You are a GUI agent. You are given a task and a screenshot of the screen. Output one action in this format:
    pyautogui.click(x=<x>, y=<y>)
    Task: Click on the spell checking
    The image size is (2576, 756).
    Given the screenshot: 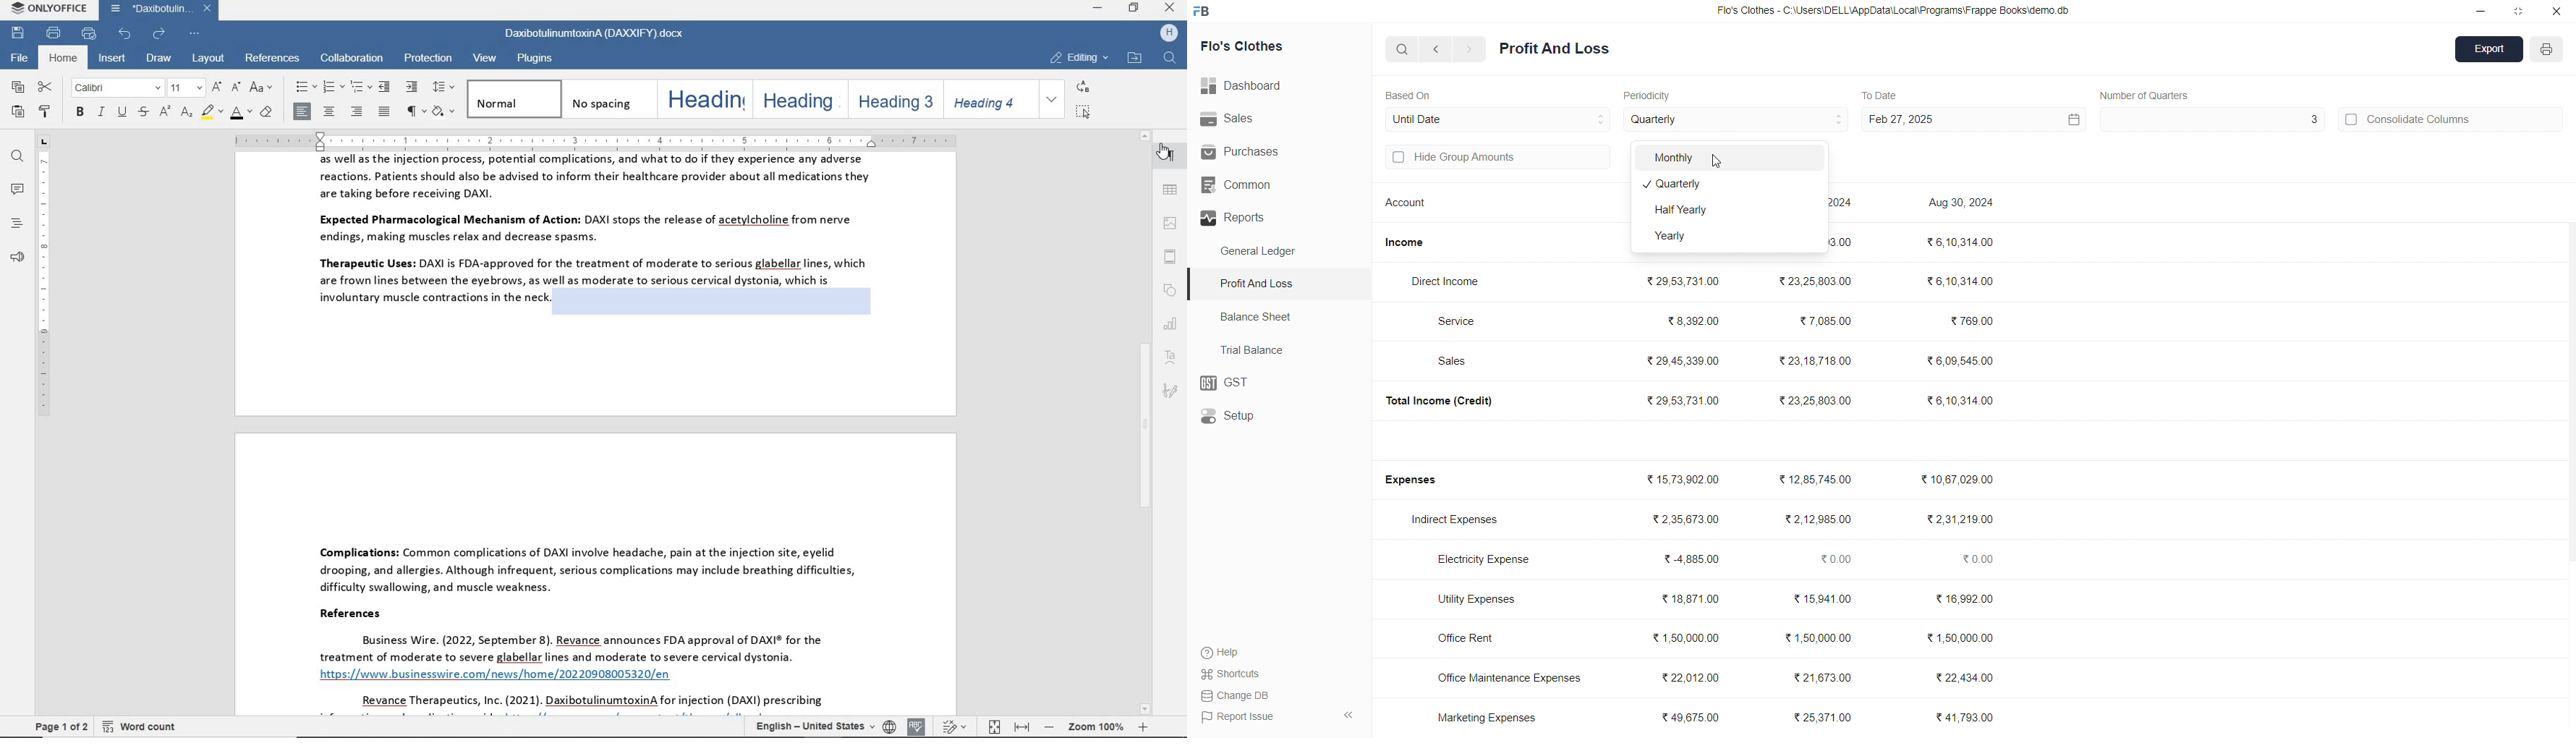 What is the action you would take?
    pyautogui.click(x=917, y=727)
    